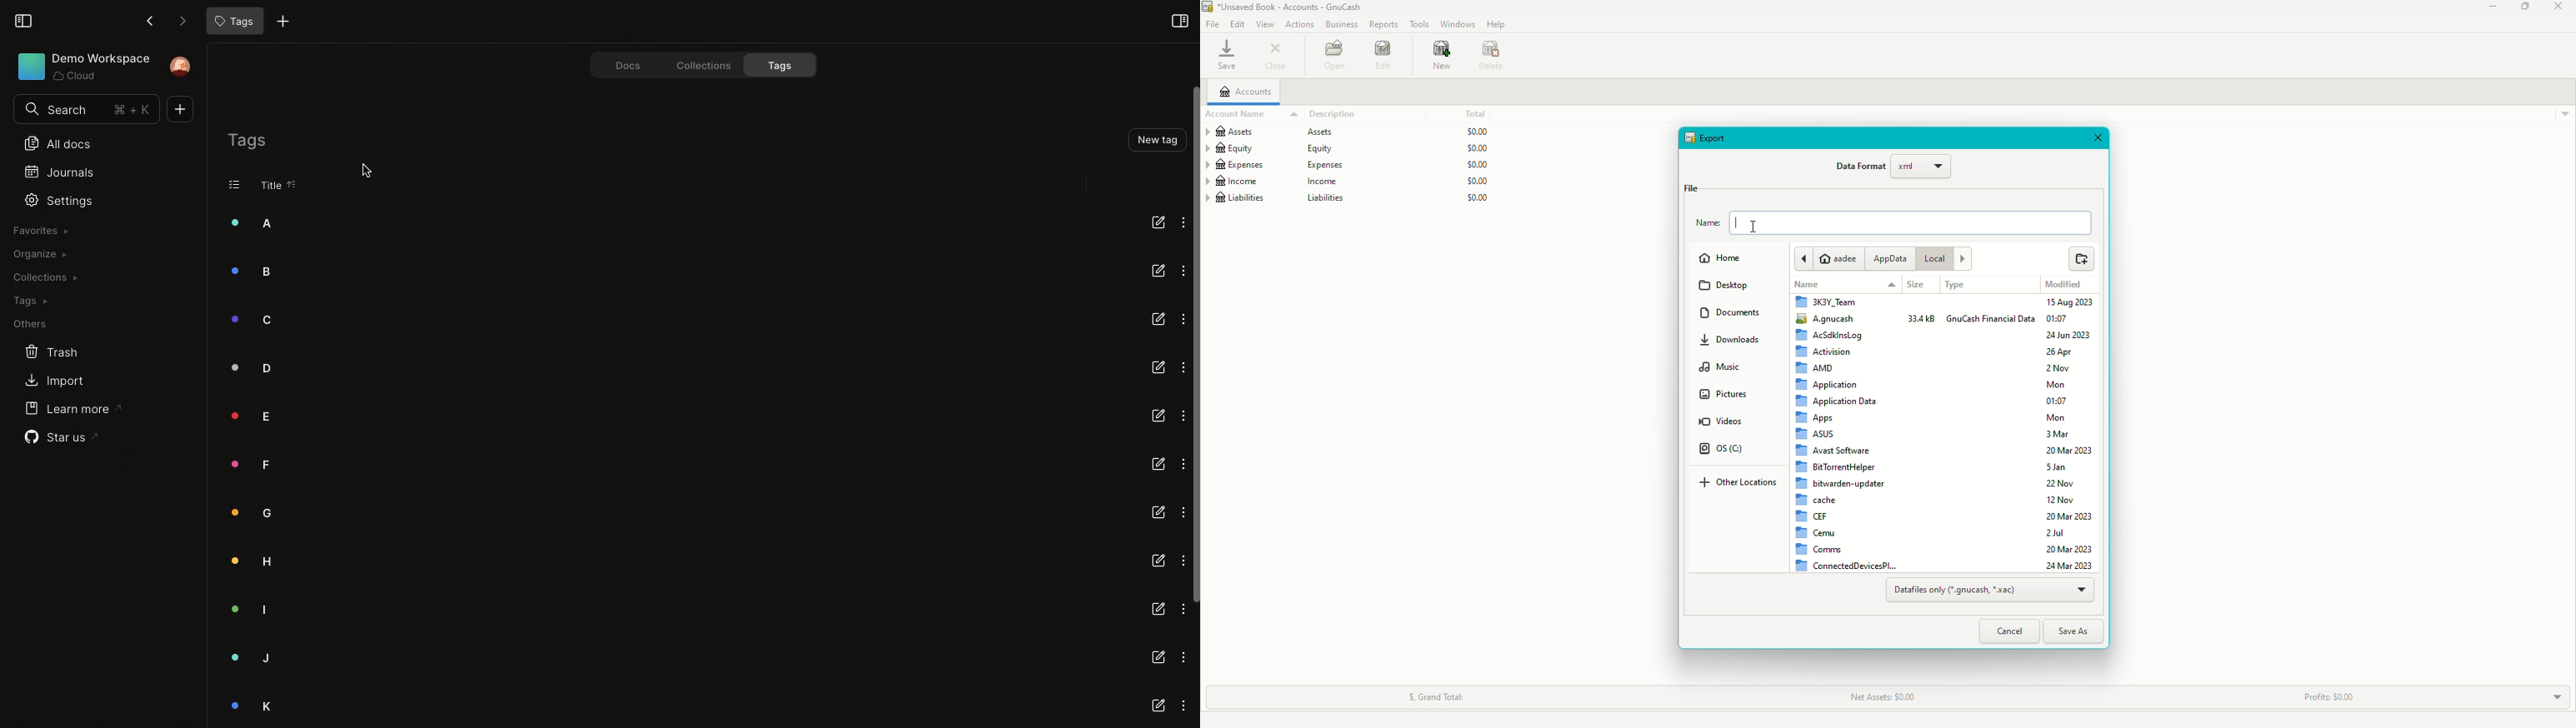 The image size is (2576, 728). What do you see at coordinates (255, 223) in the screenshot?
I see `A` at bounding box center [255, 223].